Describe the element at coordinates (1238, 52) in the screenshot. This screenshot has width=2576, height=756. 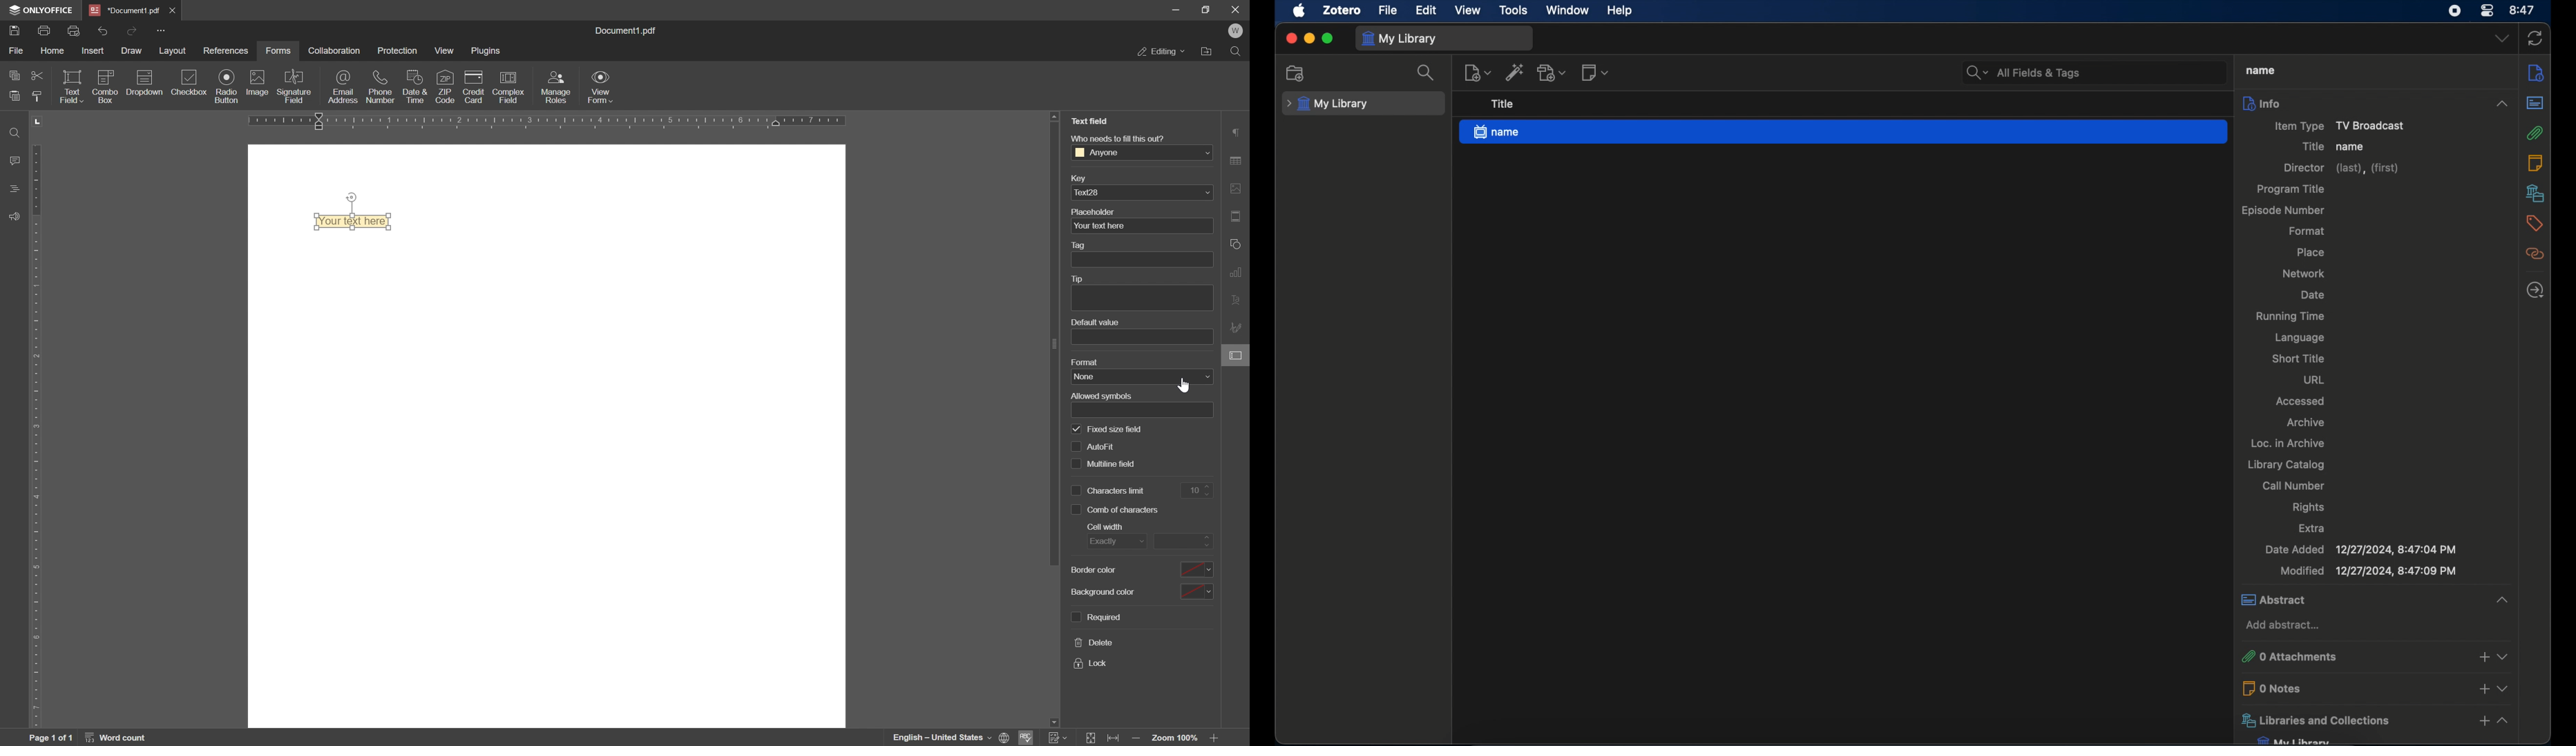
I see `find` at that location.